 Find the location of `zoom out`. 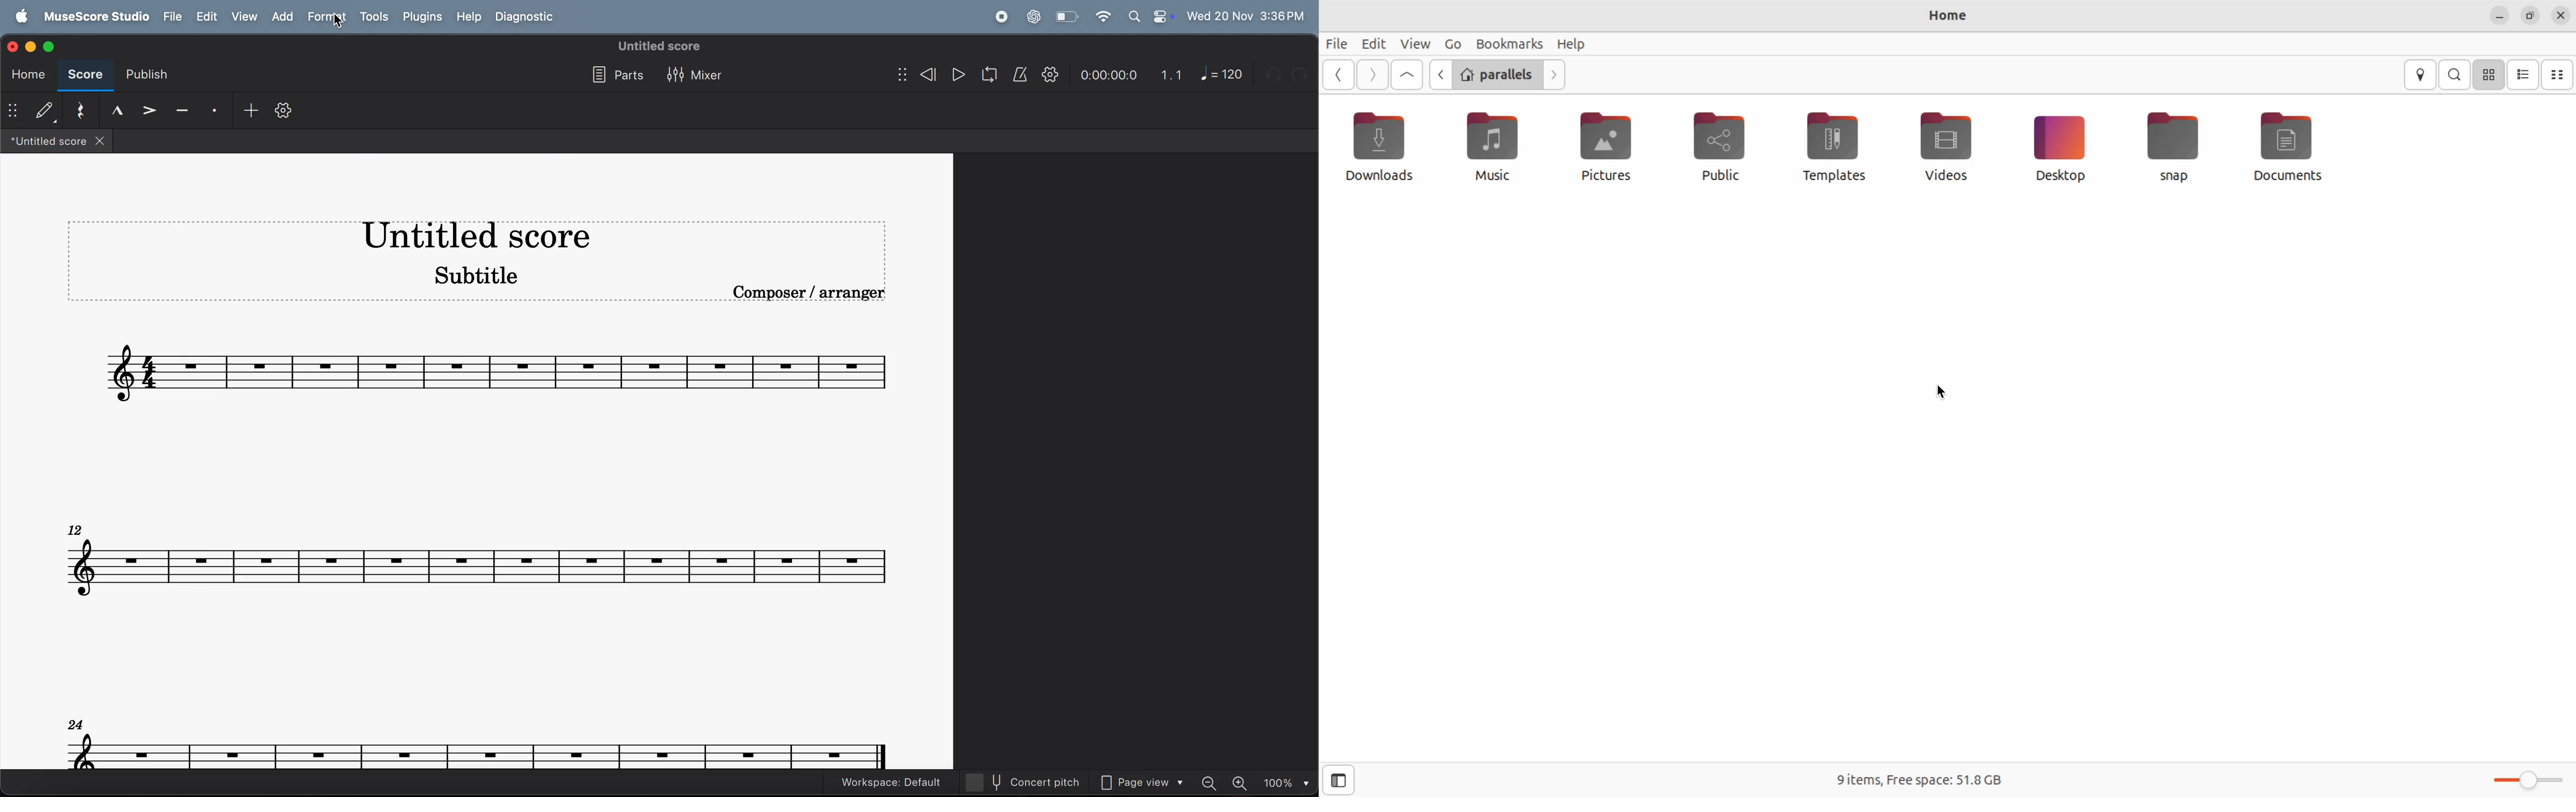

zoom out is located at coordinates (1212, 782).